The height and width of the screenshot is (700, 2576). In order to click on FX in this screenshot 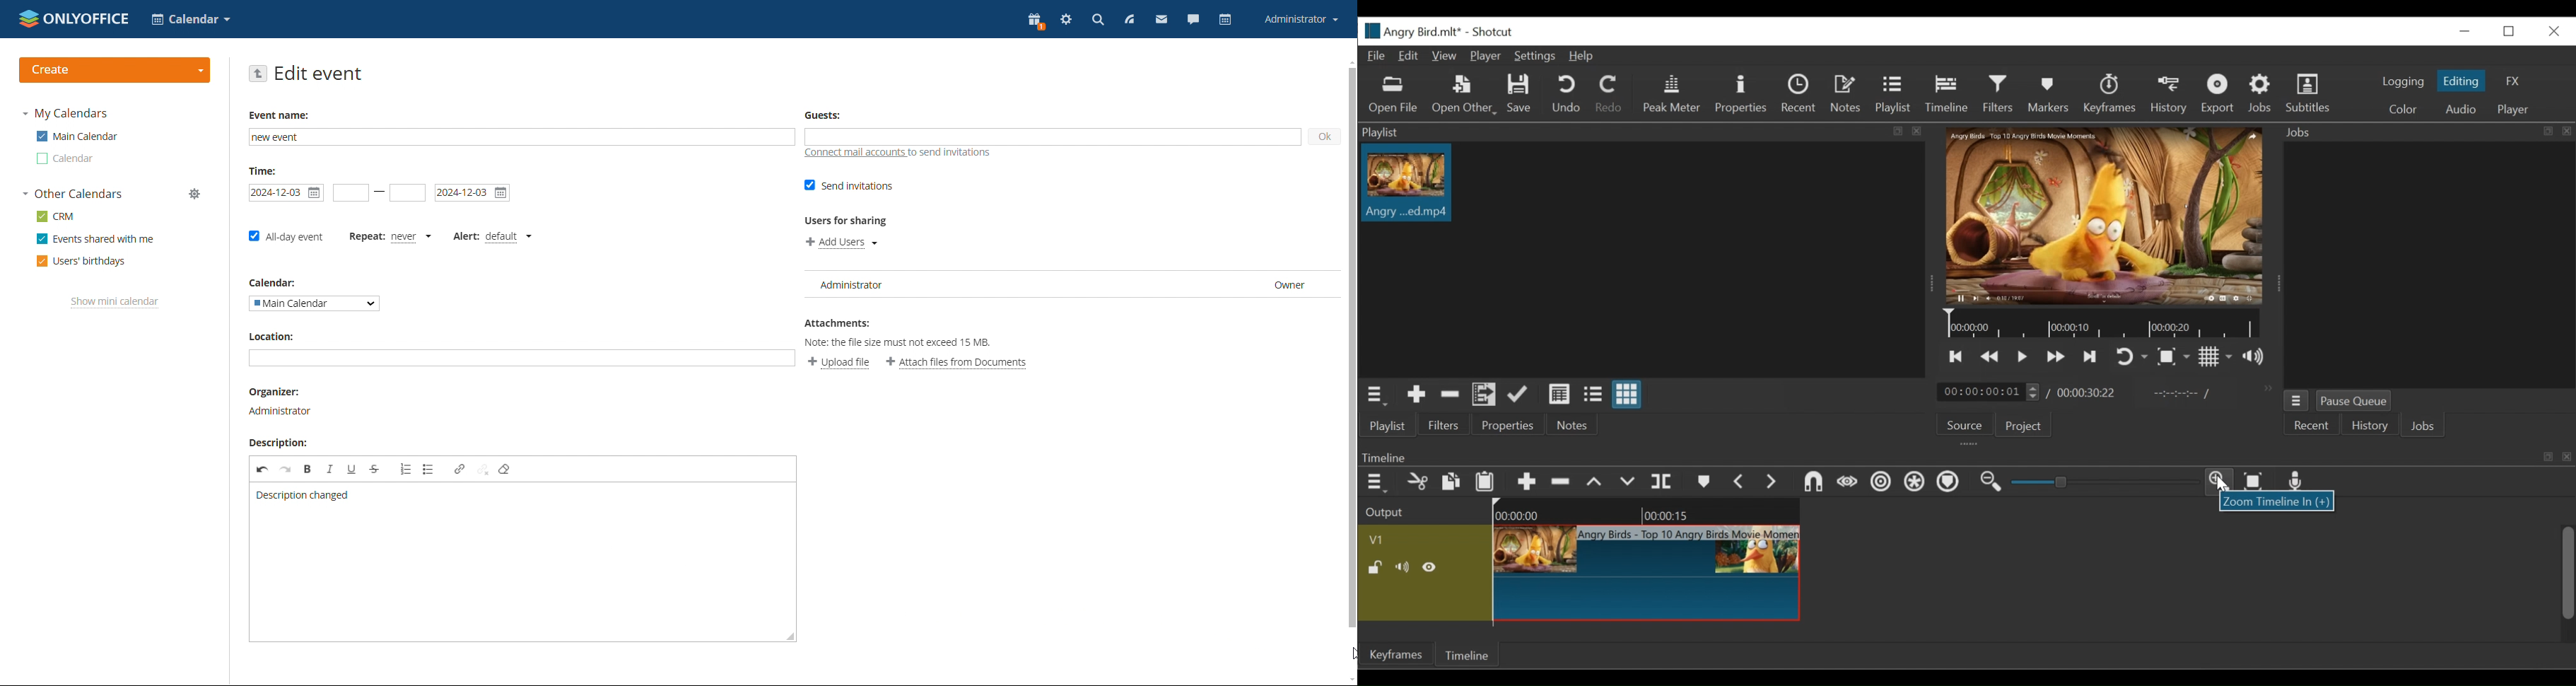, I will do `click(2517, 83)`.